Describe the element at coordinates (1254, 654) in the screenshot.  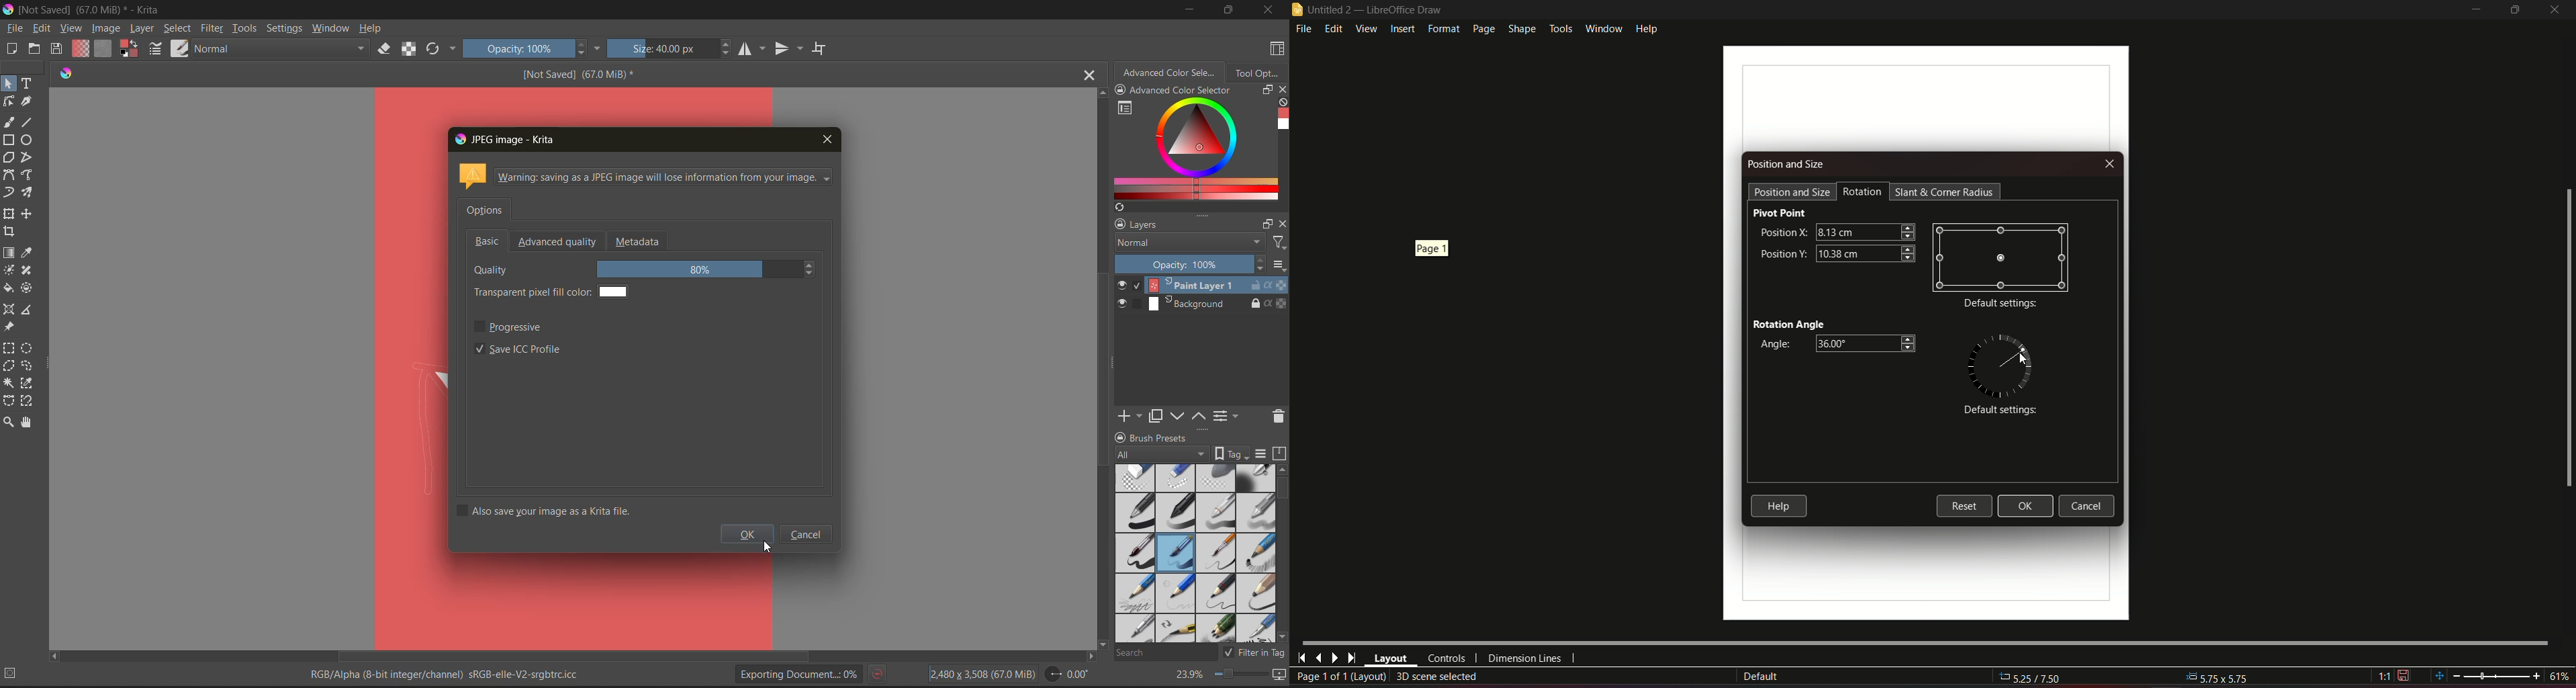
I see `filter tag` at that location.